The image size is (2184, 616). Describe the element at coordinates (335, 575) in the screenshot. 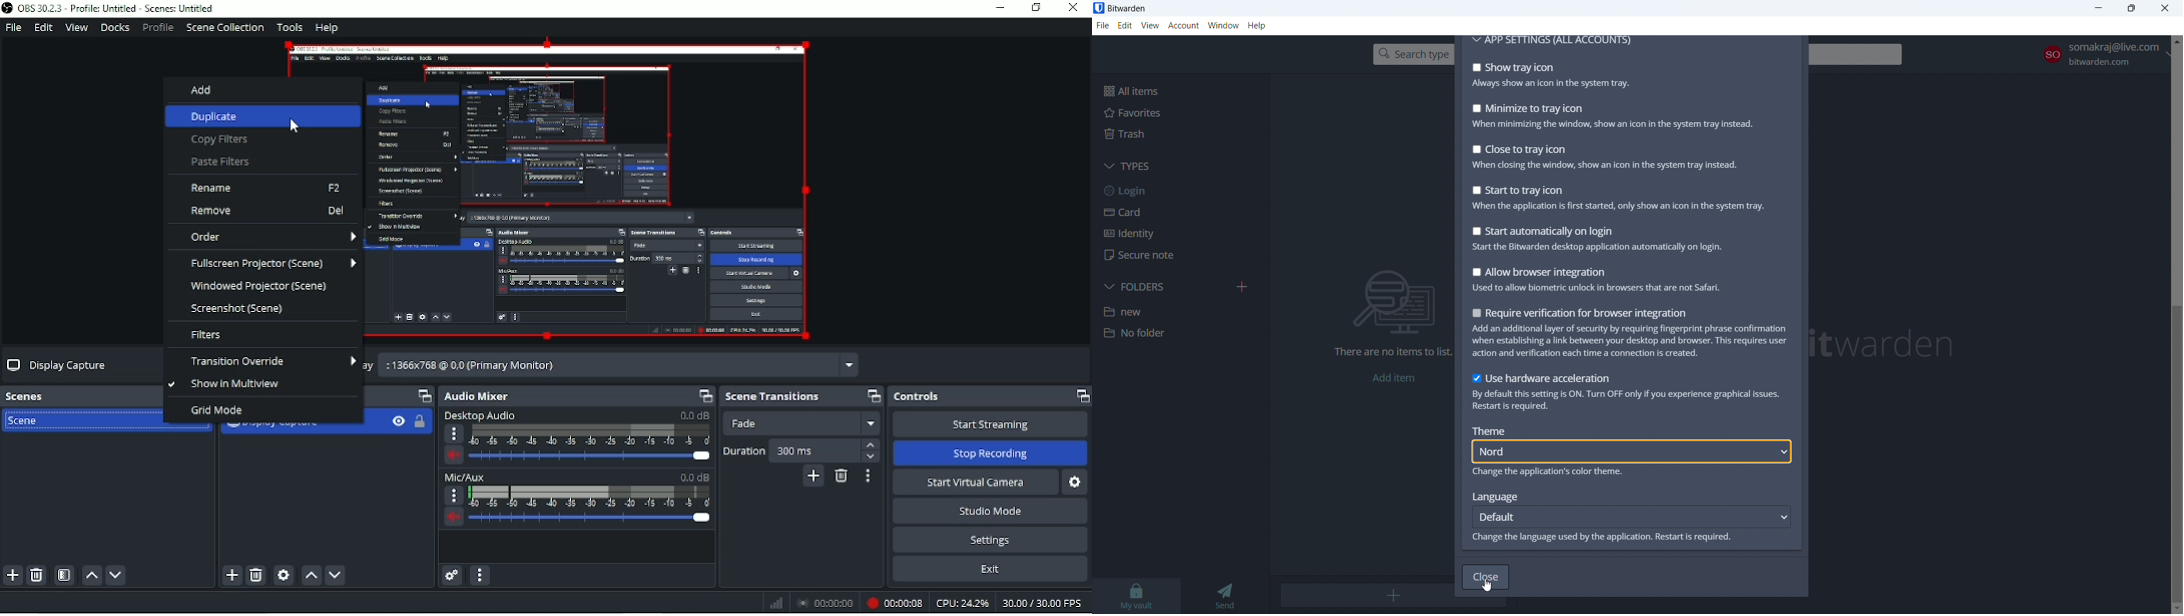

I see `Move source(s) down` at that location.